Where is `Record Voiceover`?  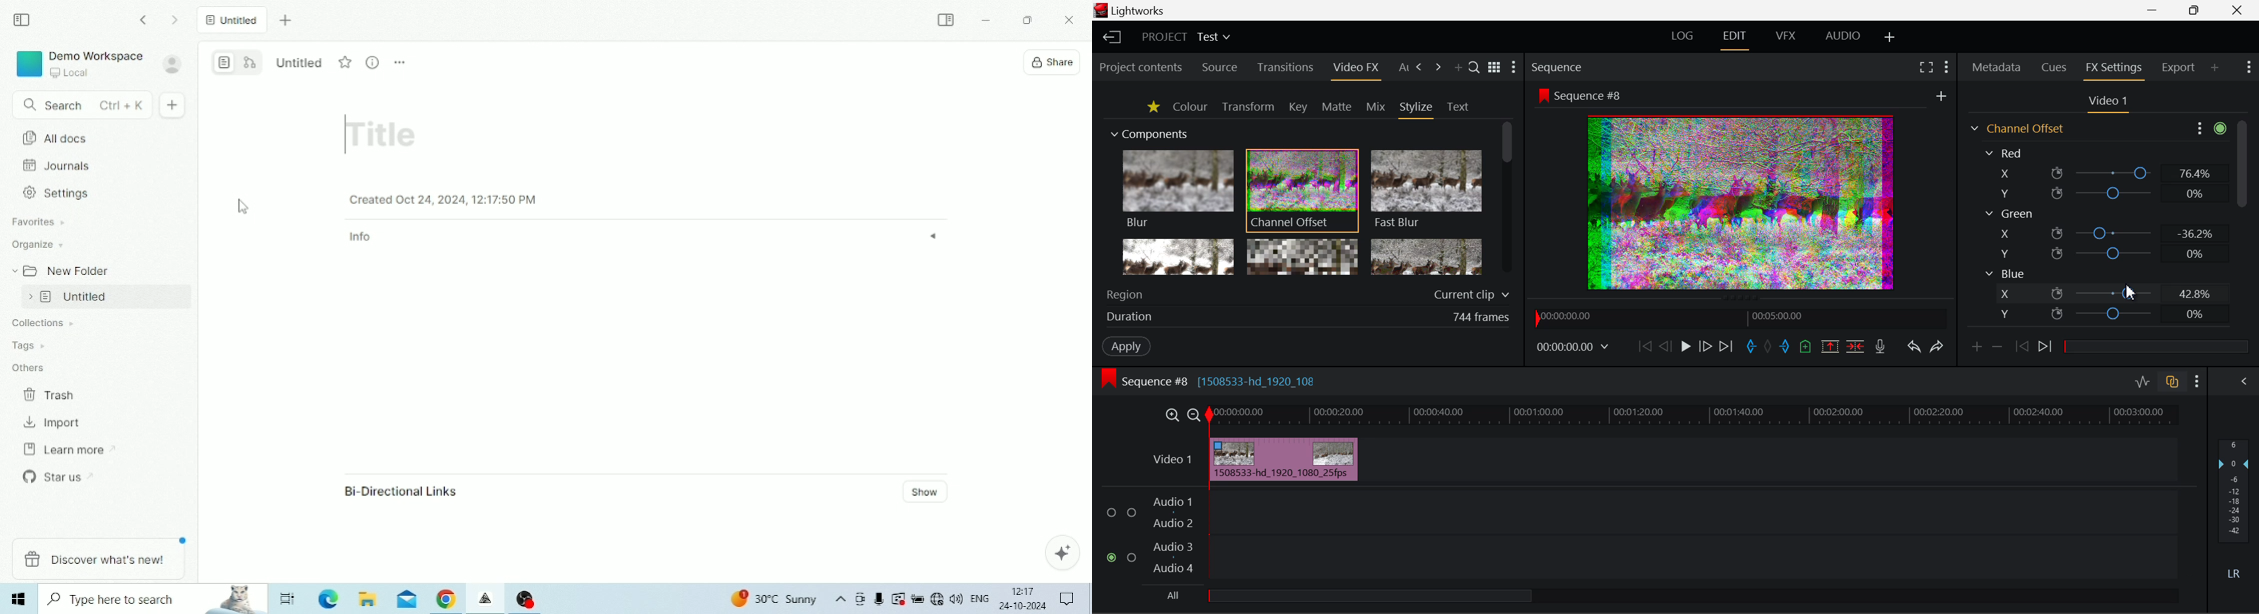
Record Voiceover is located at coordinates (1880, 348).